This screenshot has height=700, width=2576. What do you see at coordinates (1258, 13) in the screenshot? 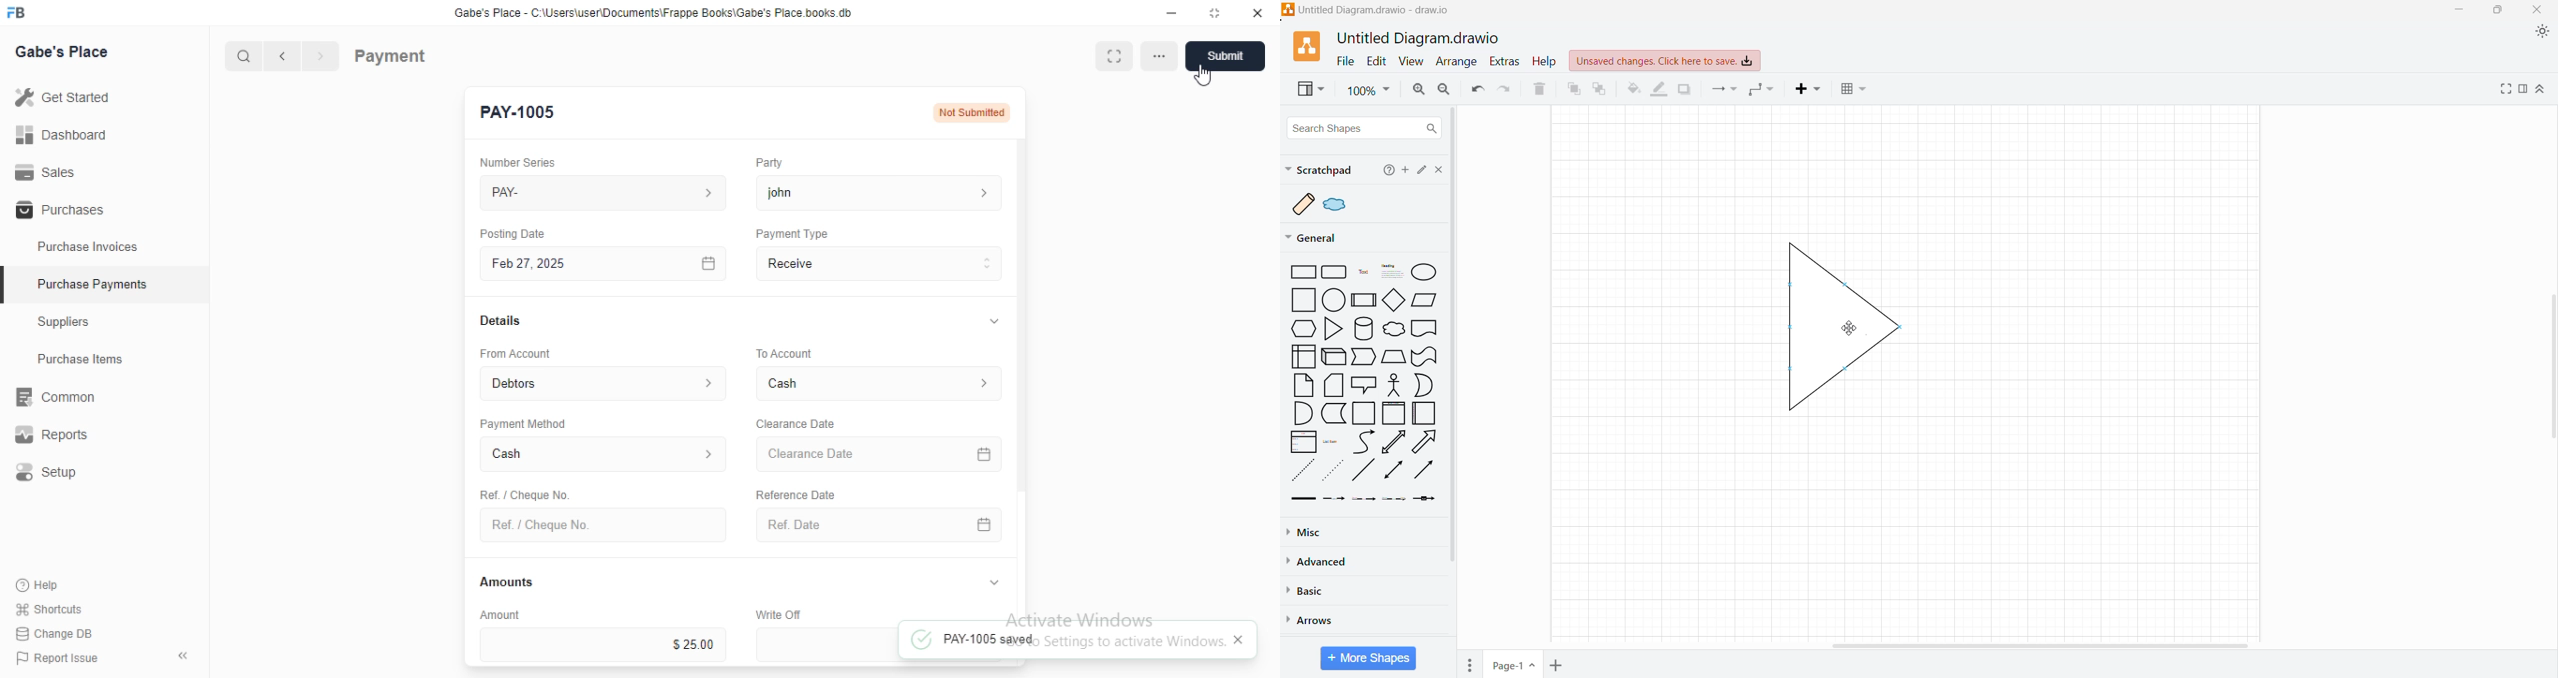
I see `close` at bounding box center [1258, 13].